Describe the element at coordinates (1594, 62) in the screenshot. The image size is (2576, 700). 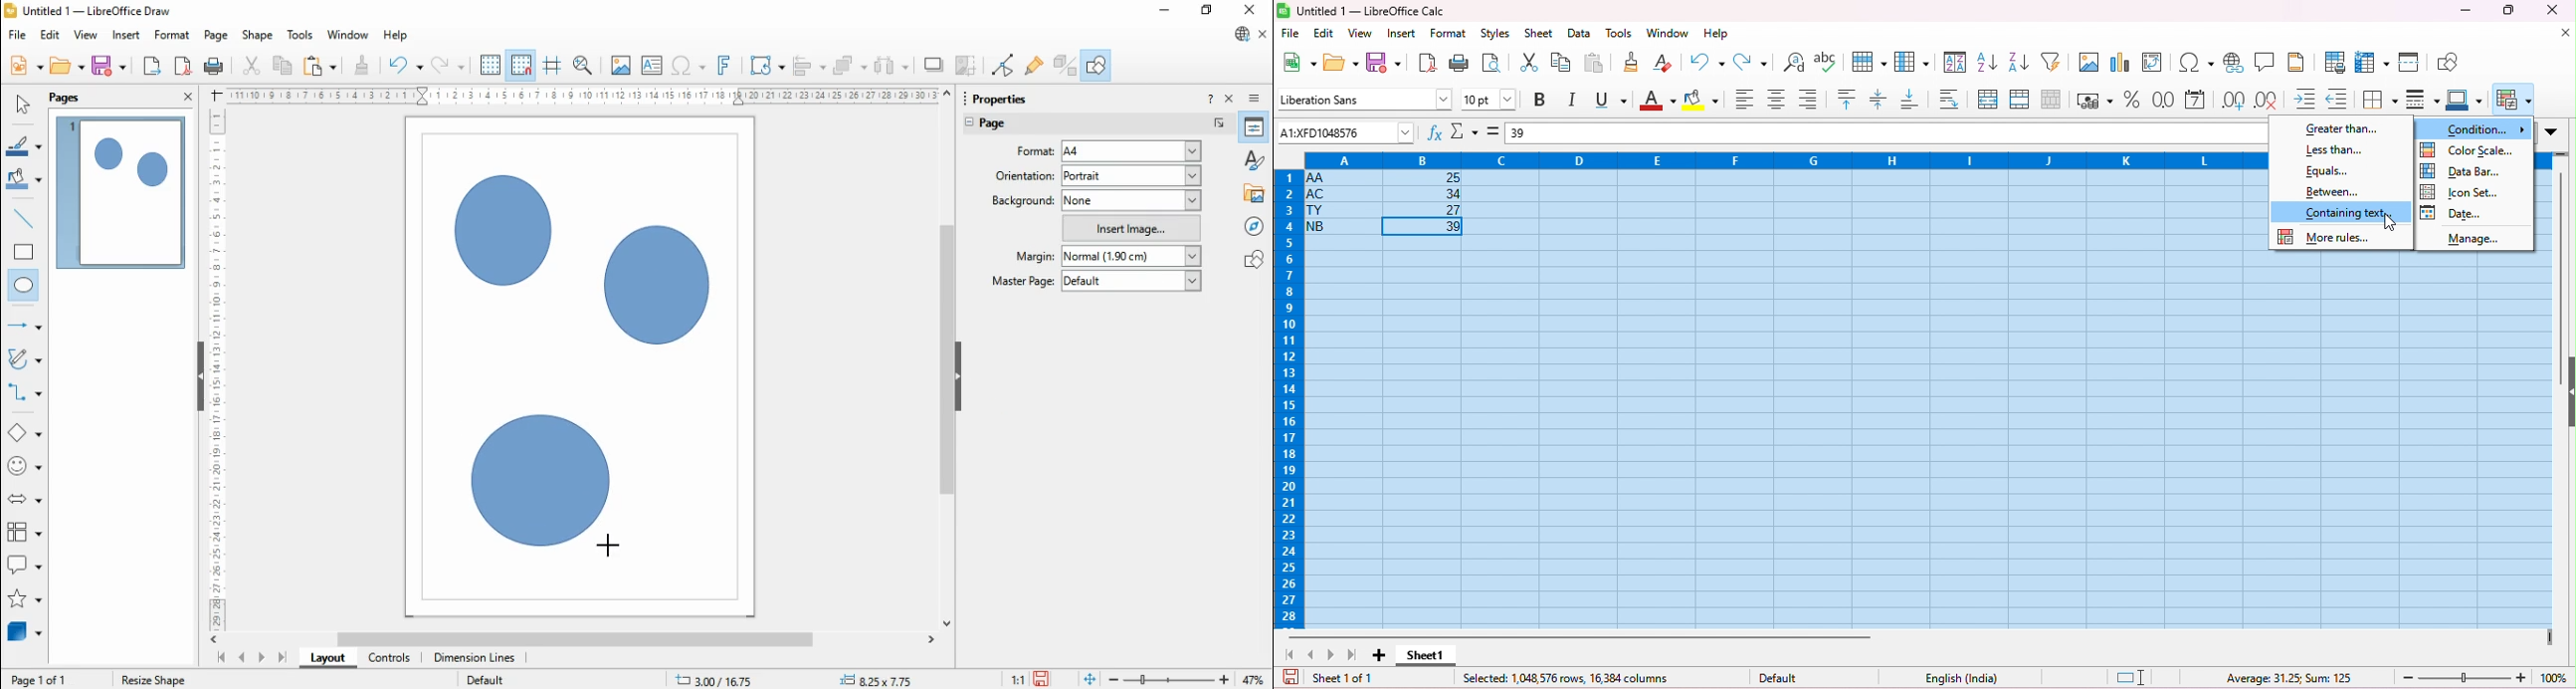
I see `paste` at that location.